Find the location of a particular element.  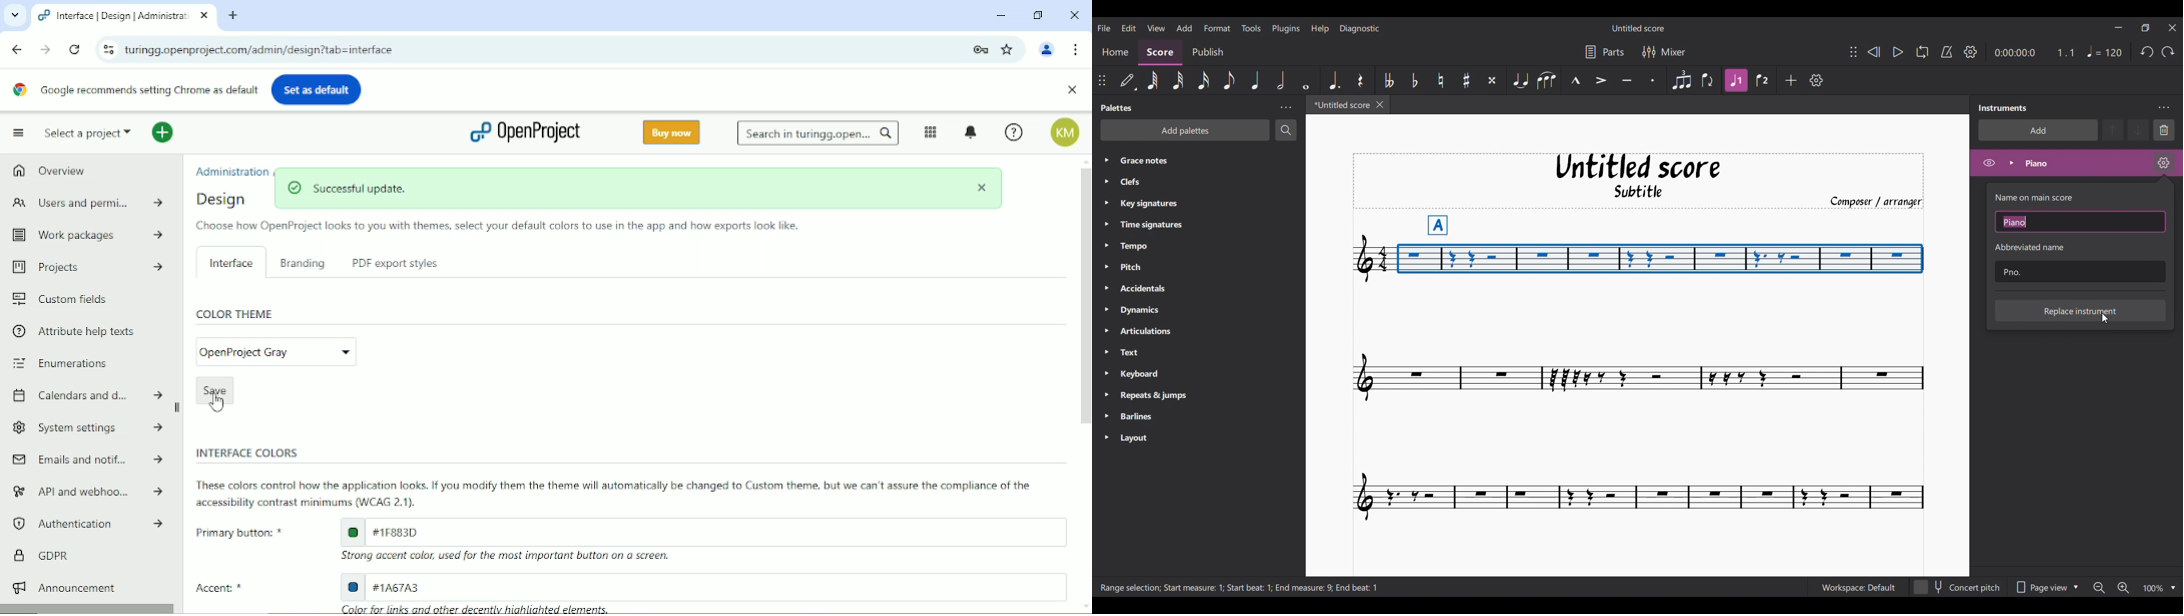

Play is located at coordinates (1898, 52).